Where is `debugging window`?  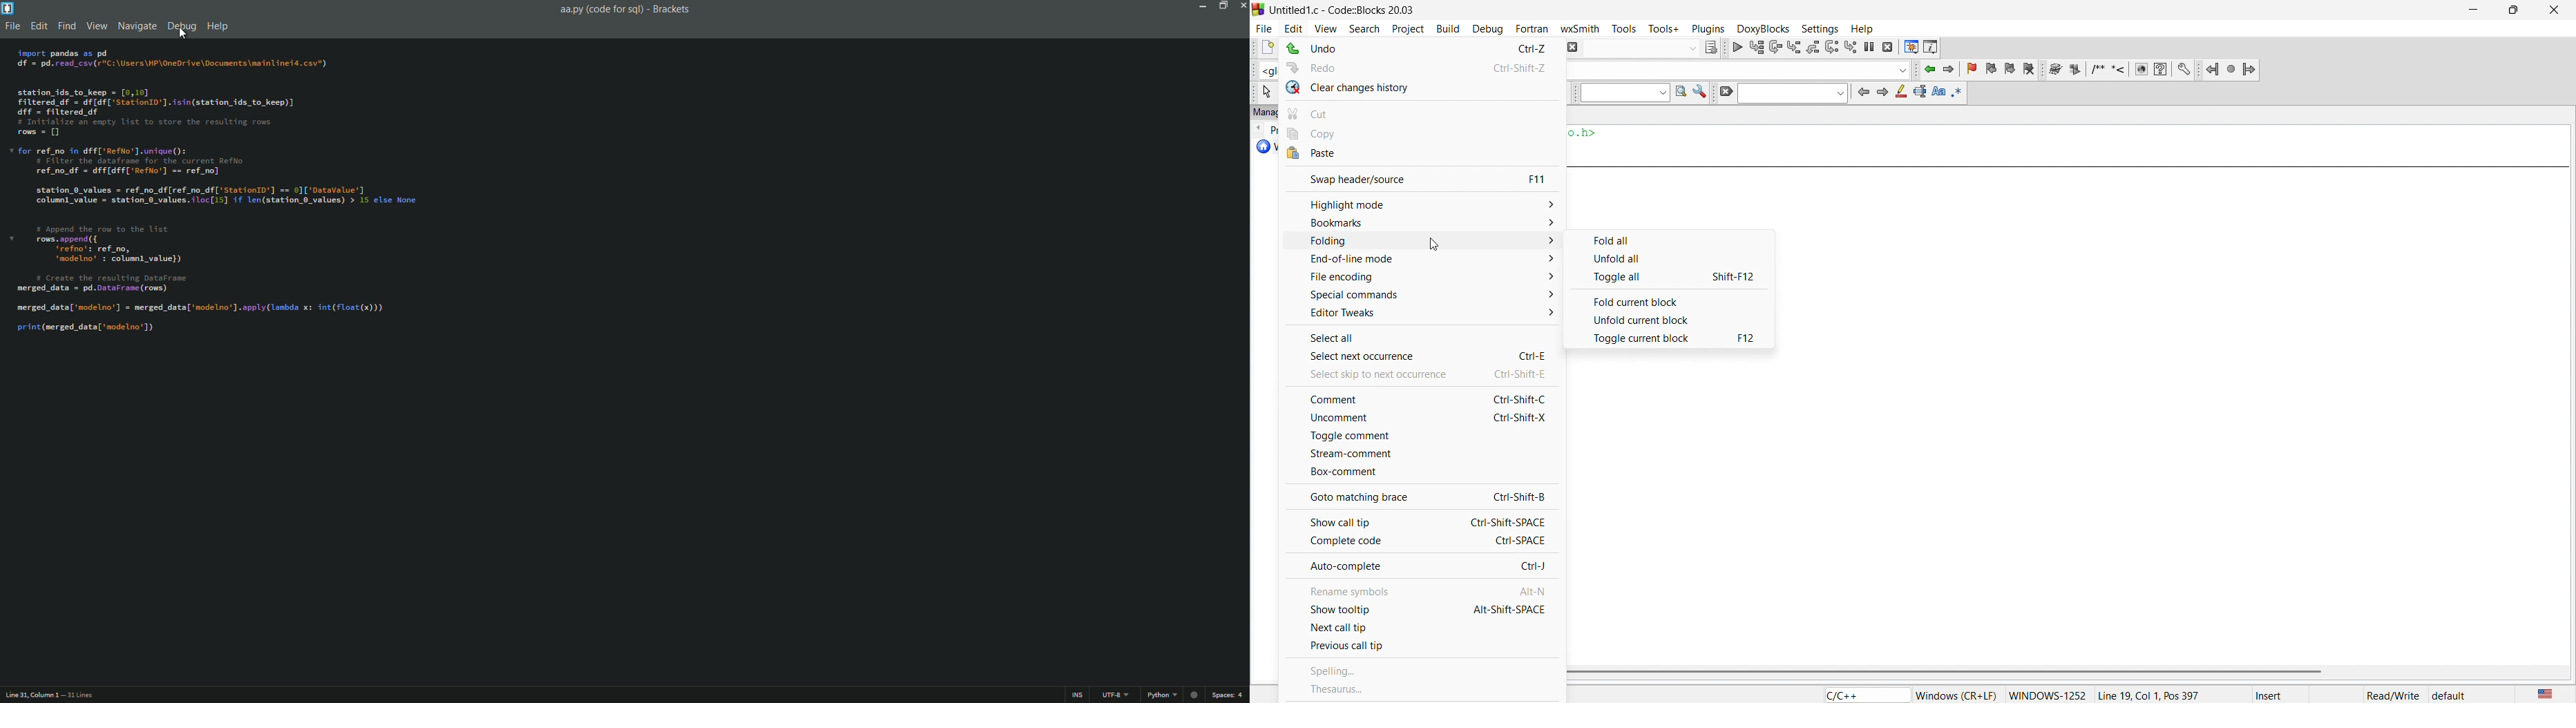
debugging window is located at coordinates (1910, 47).